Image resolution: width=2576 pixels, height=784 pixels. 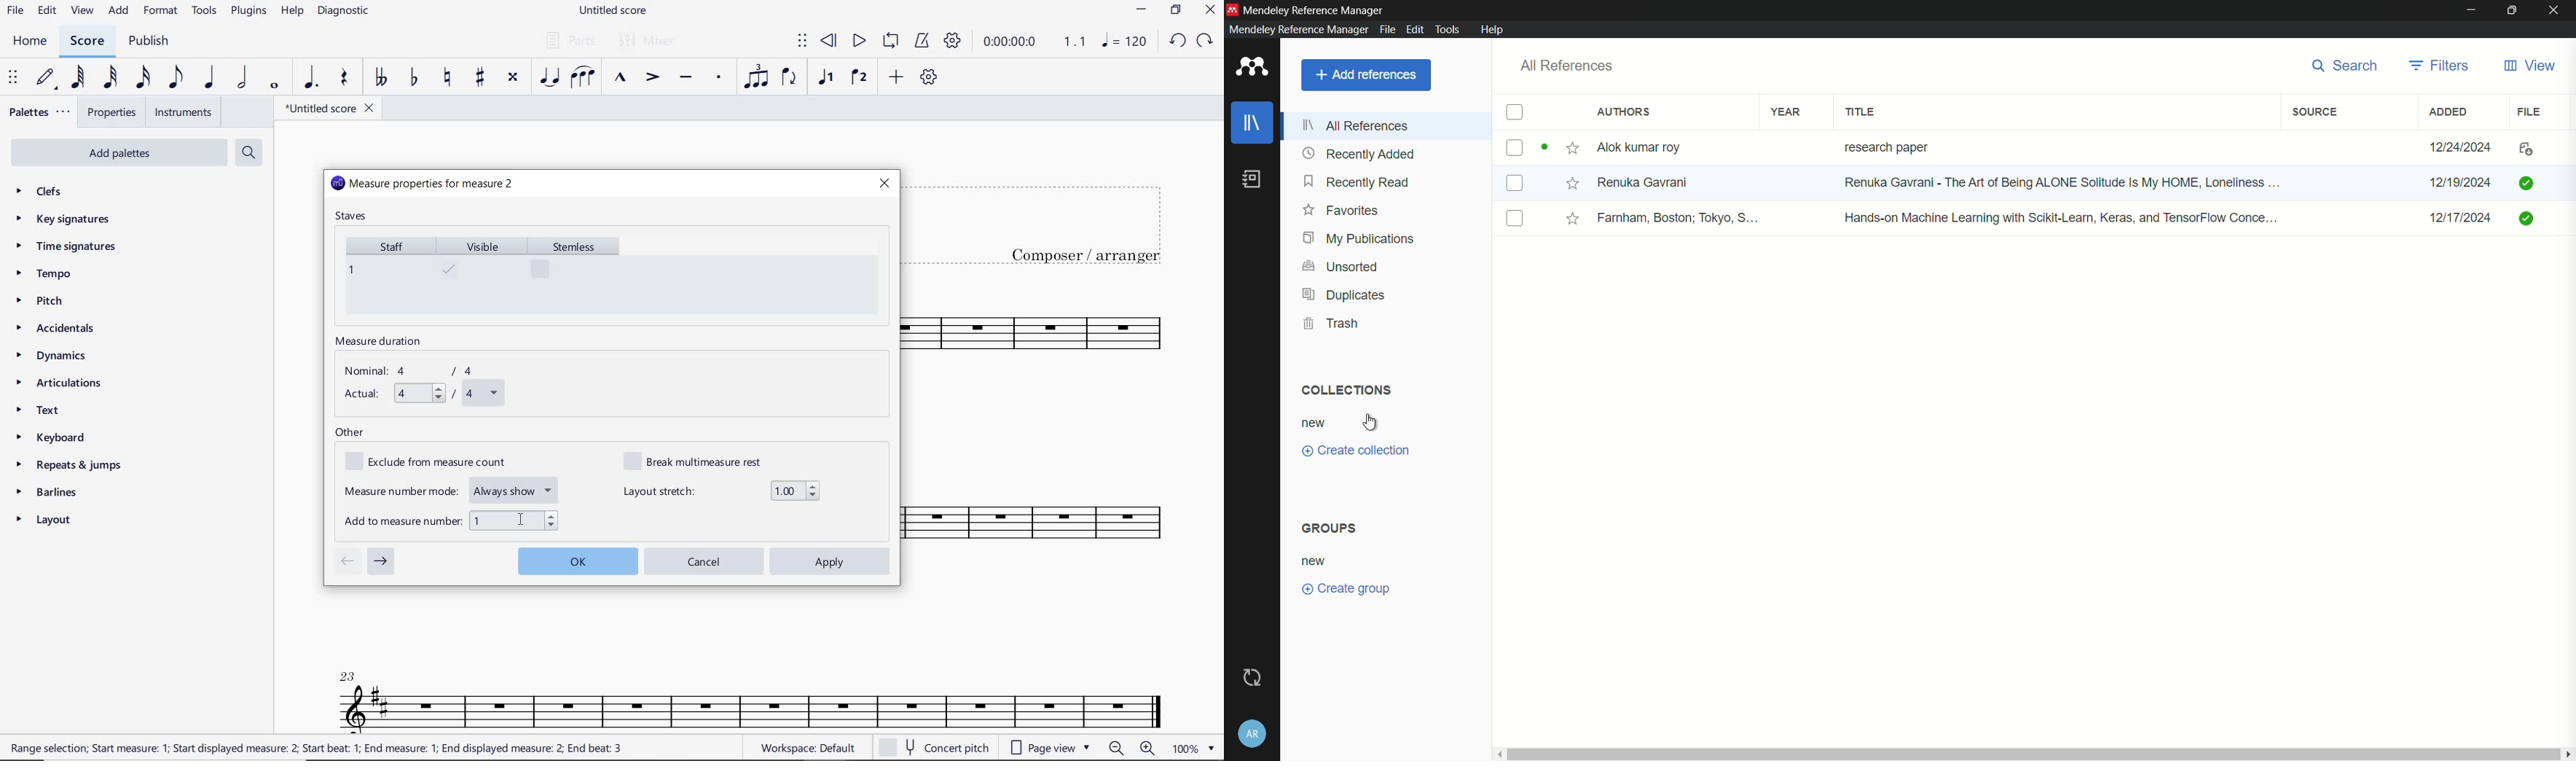 I want to click on PITCH, so click(x=53, y=300).